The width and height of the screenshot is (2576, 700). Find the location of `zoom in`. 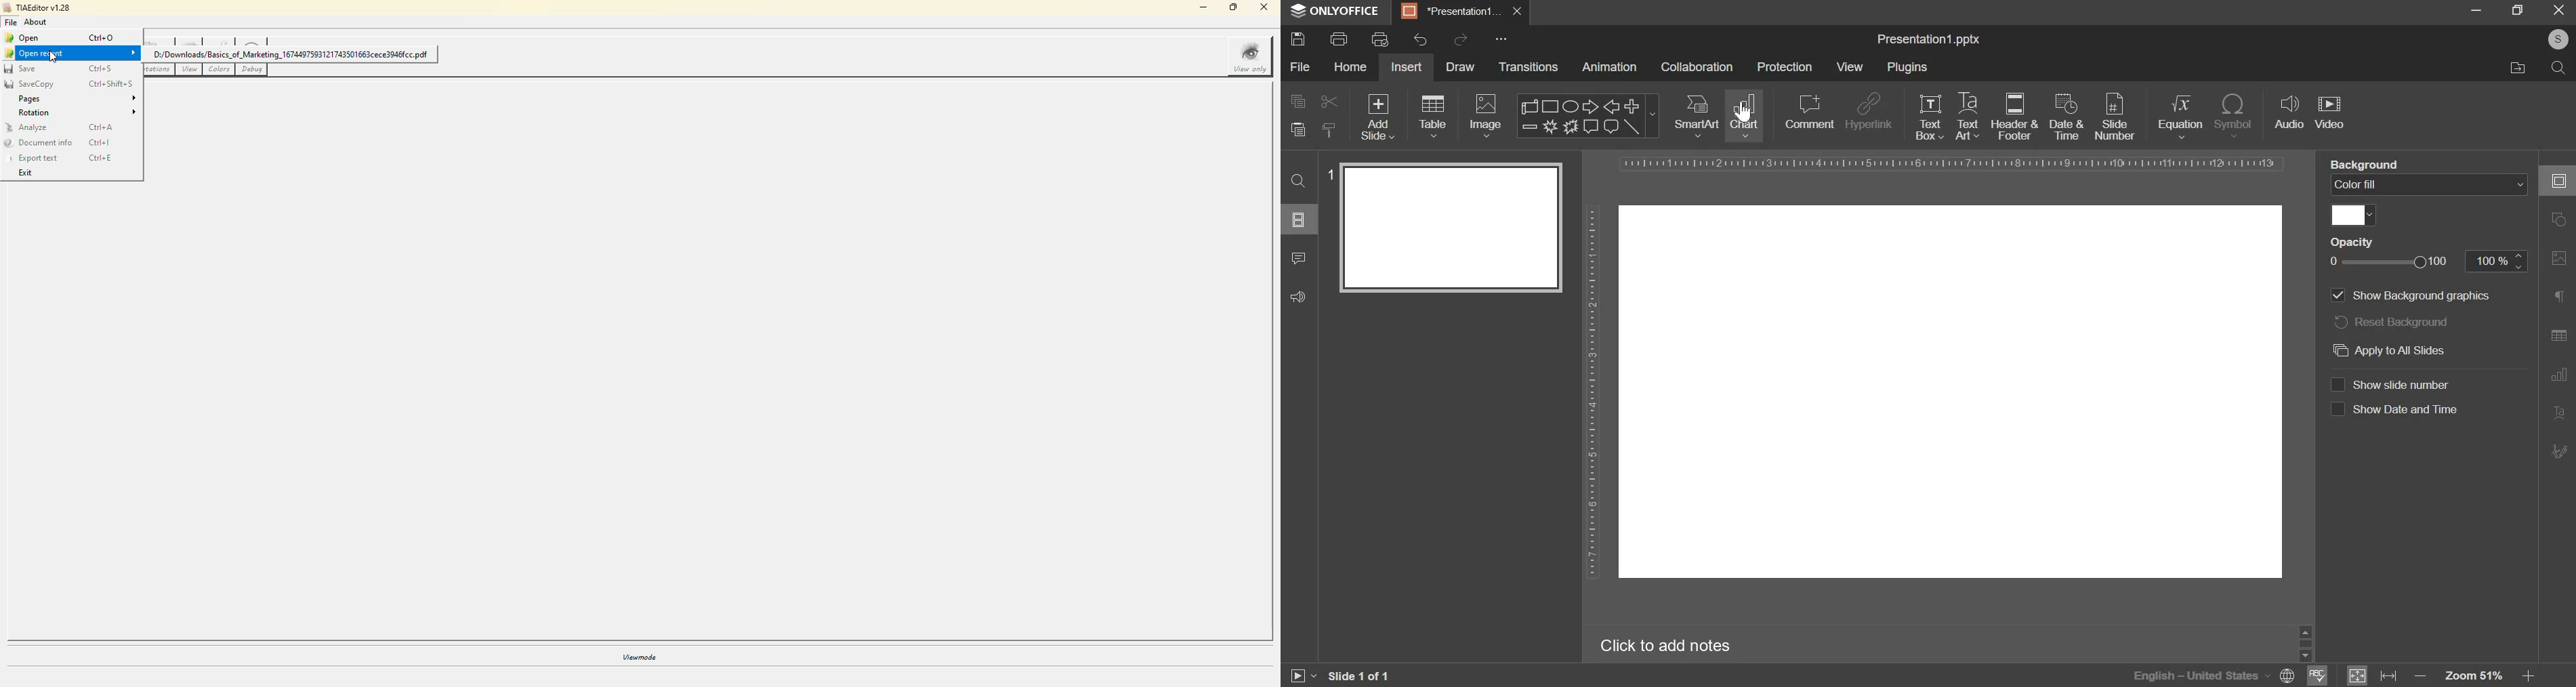

zoom in is located at coordinates (2529, 677).